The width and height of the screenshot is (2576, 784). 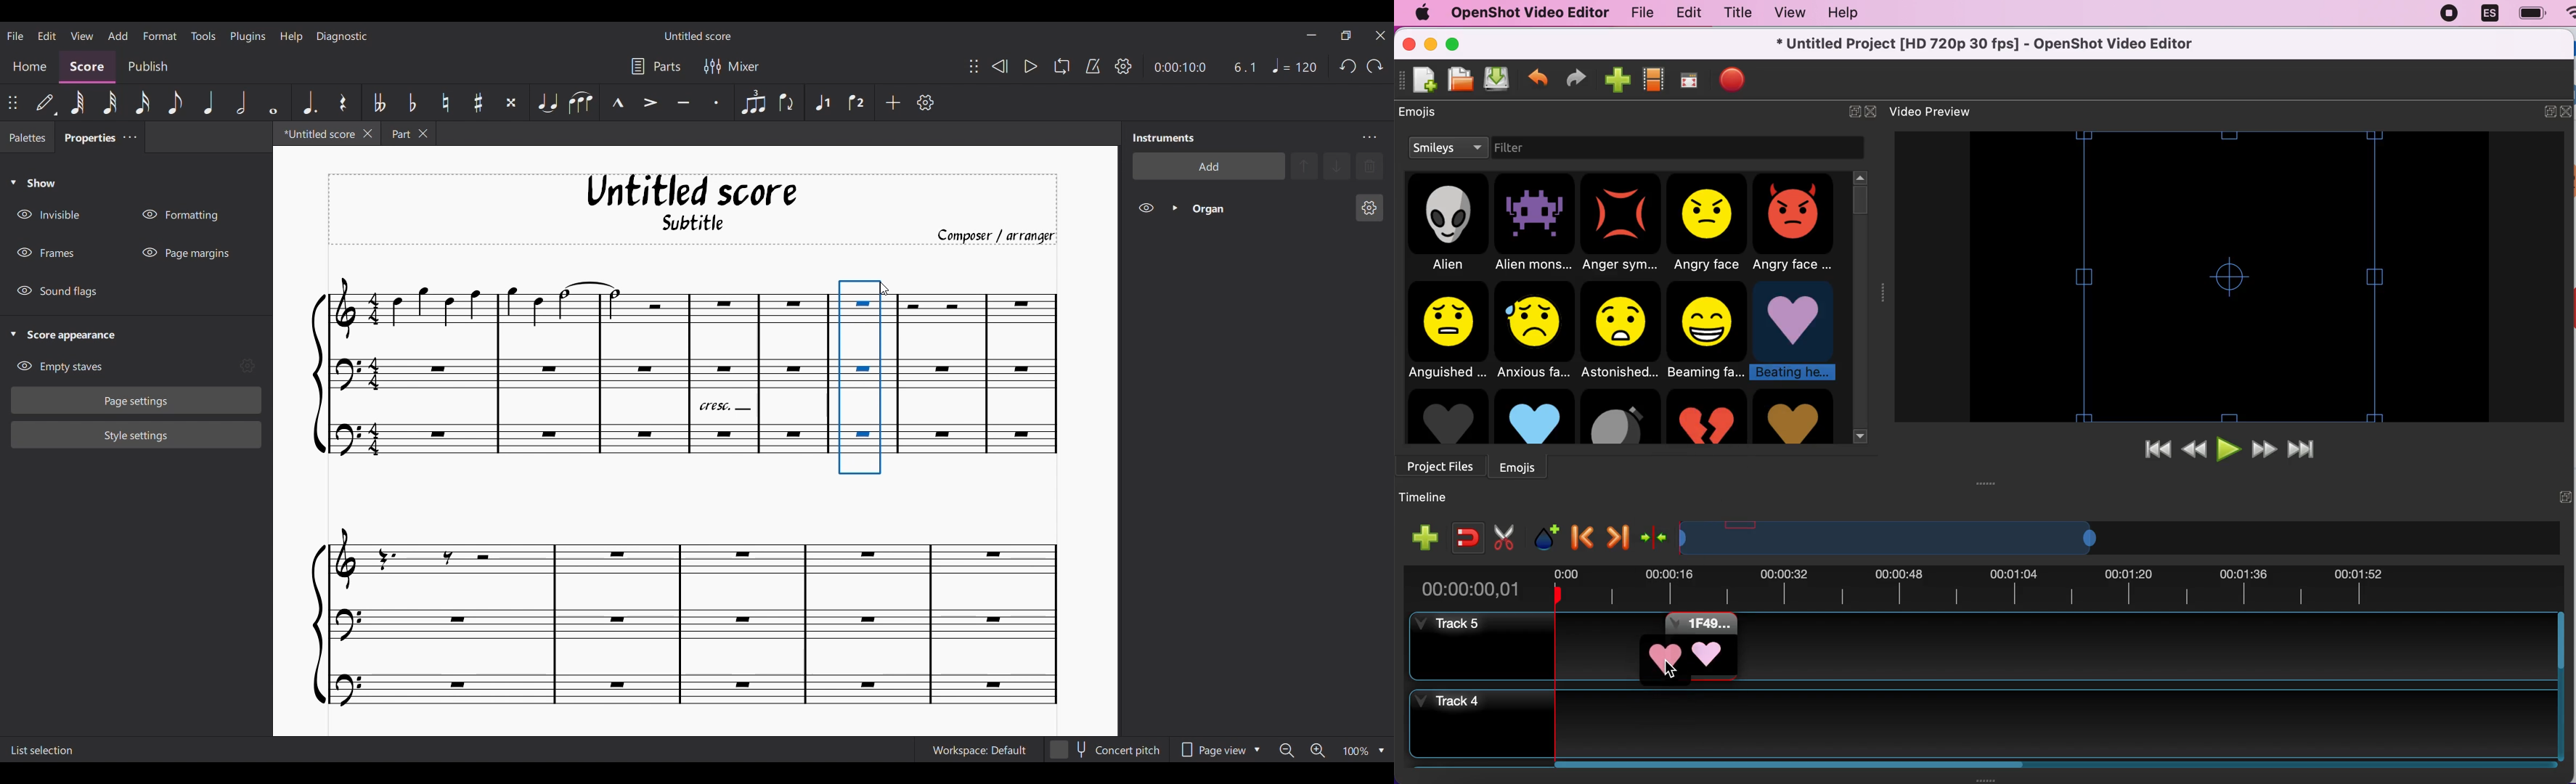 I want to click on Show interface in a smaller tab, so click(x=1346, y=36).